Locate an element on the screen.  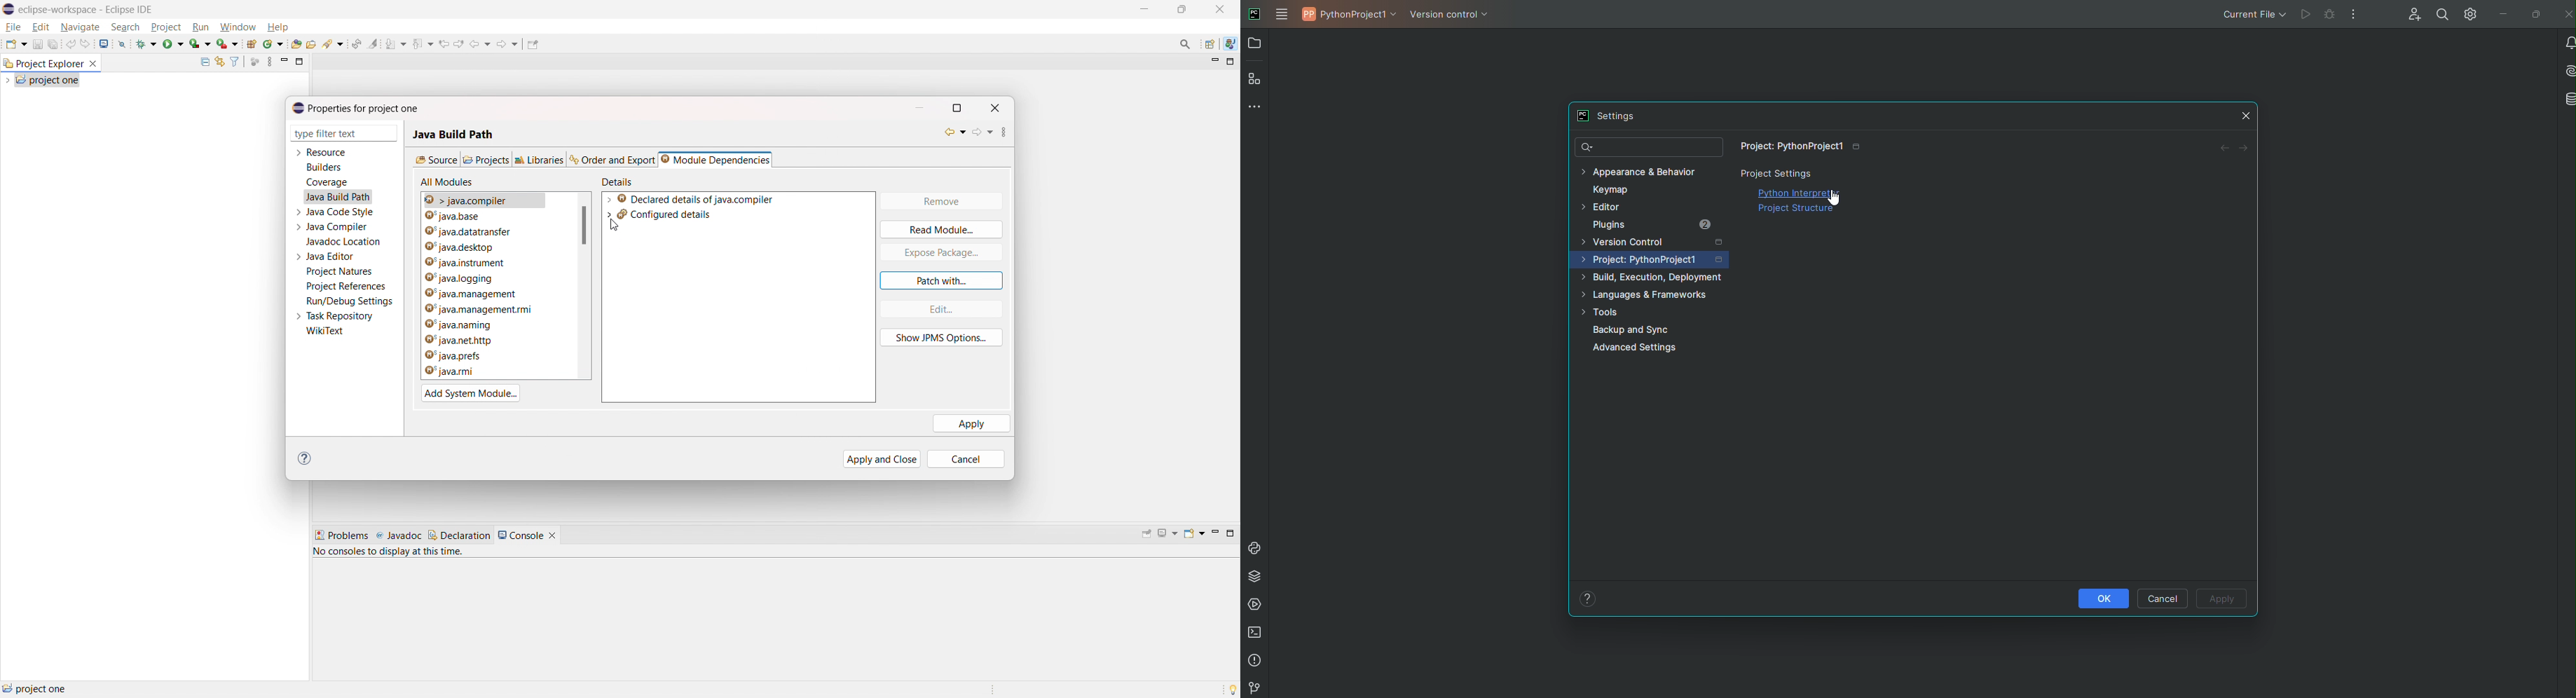
back is located at coordinates (480, 43).